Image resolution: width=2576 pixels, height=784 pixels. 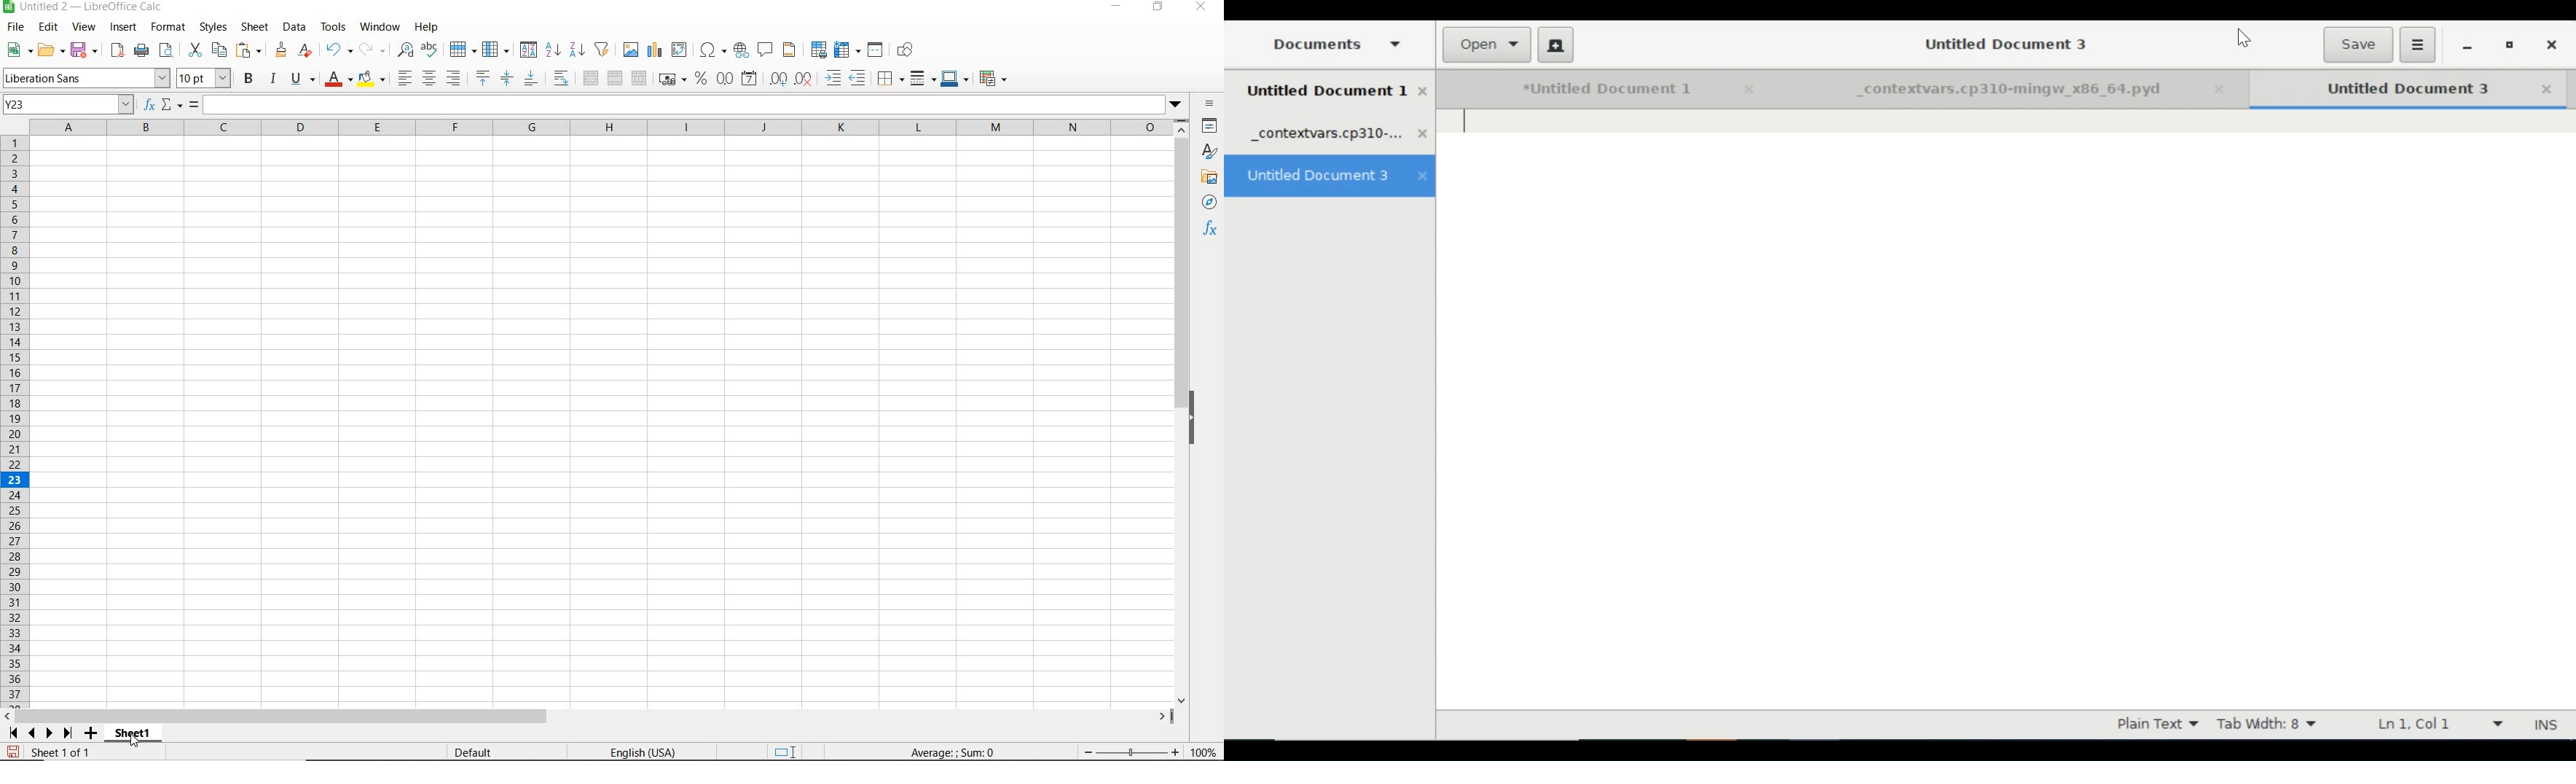 I want to click on ZOOM OUT OR ZOOM IN, so click(x=1131, y=753).